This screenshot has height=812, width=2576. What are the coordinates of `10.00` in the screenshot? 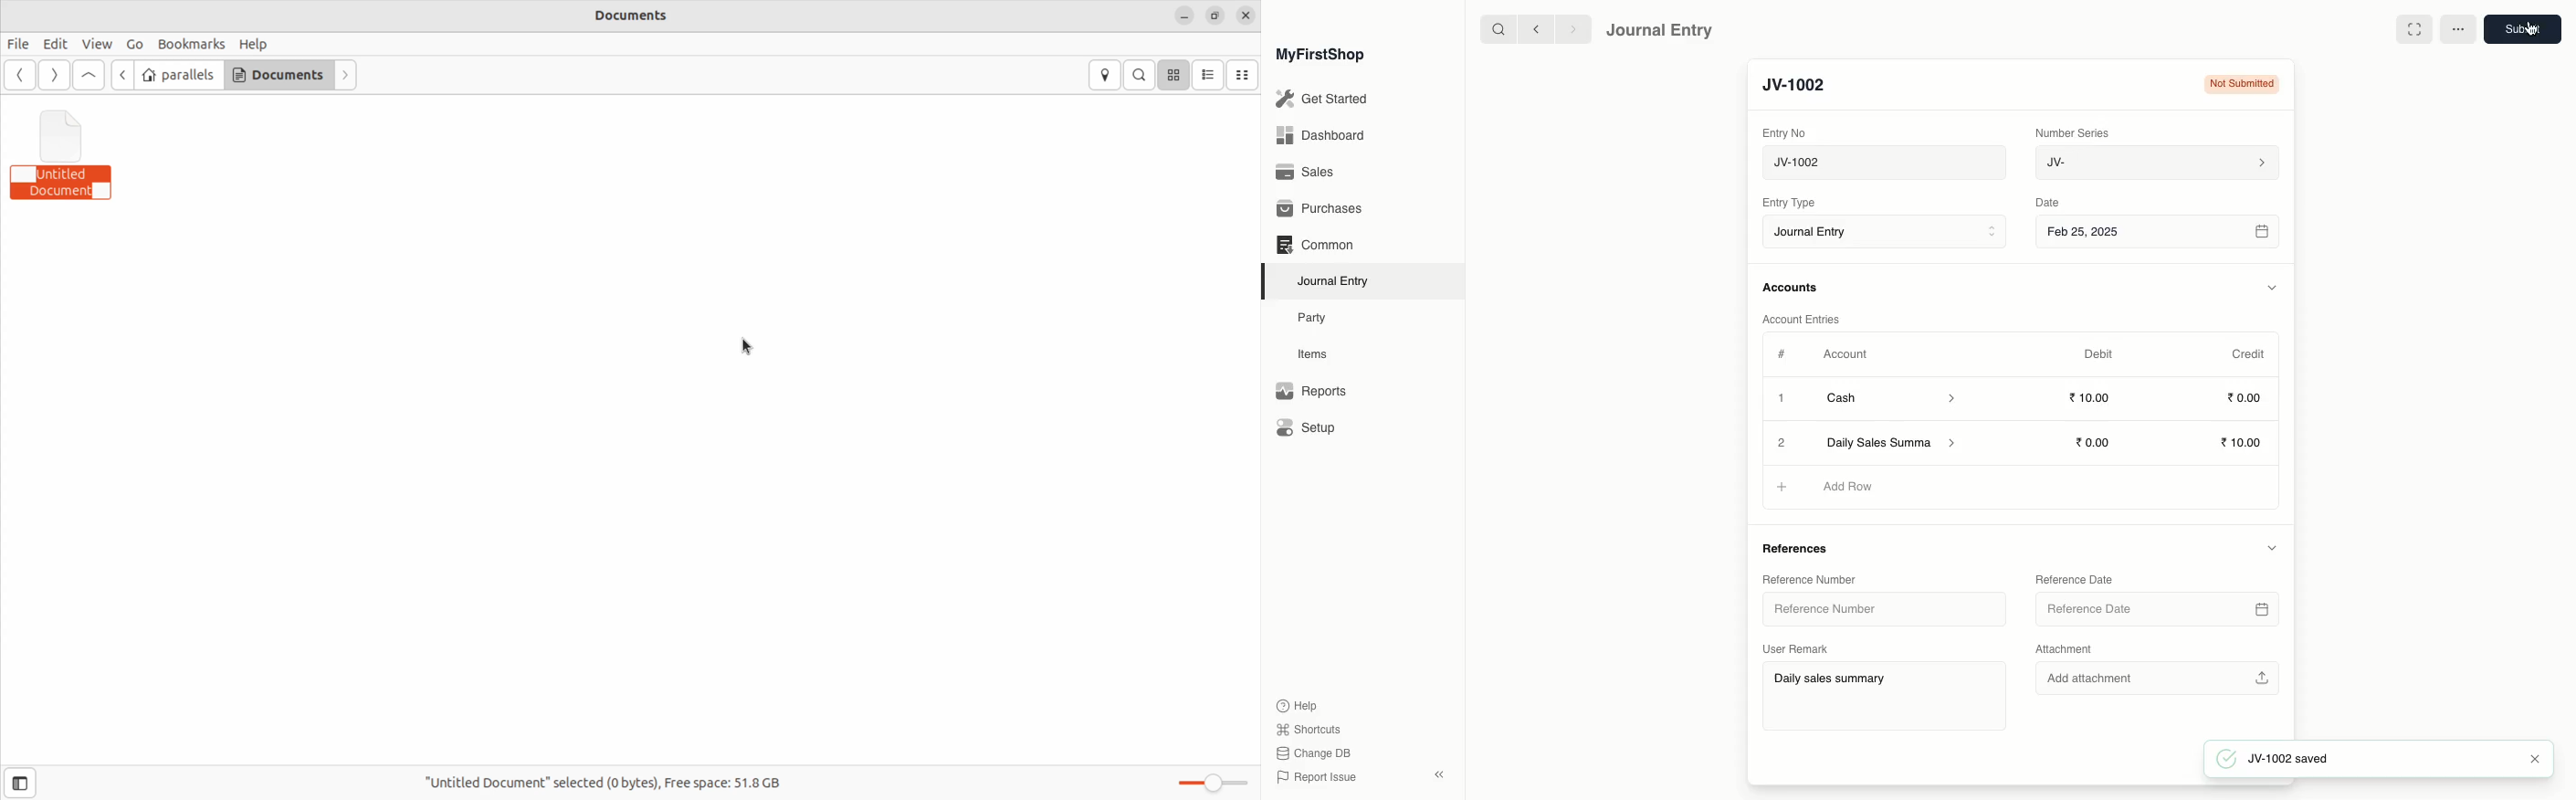 It's located at (2098, 442).